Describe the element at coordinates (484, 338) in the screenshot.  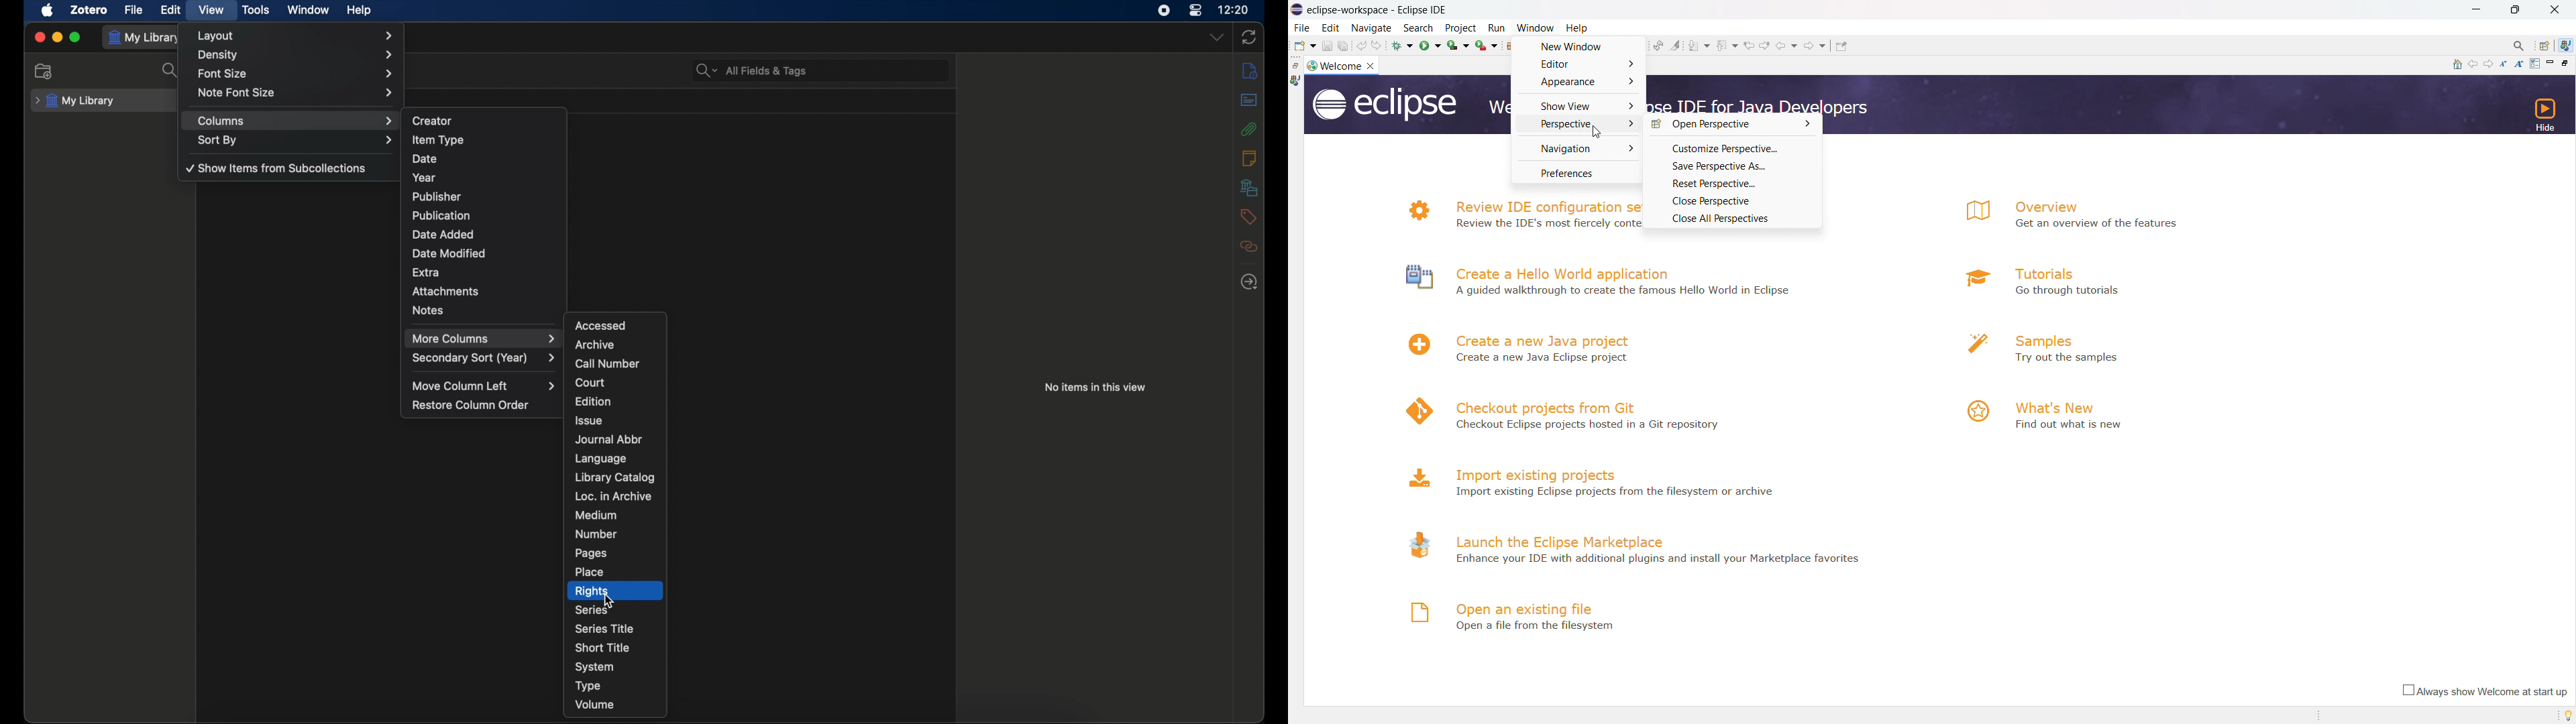
I see `more columns` at that location.